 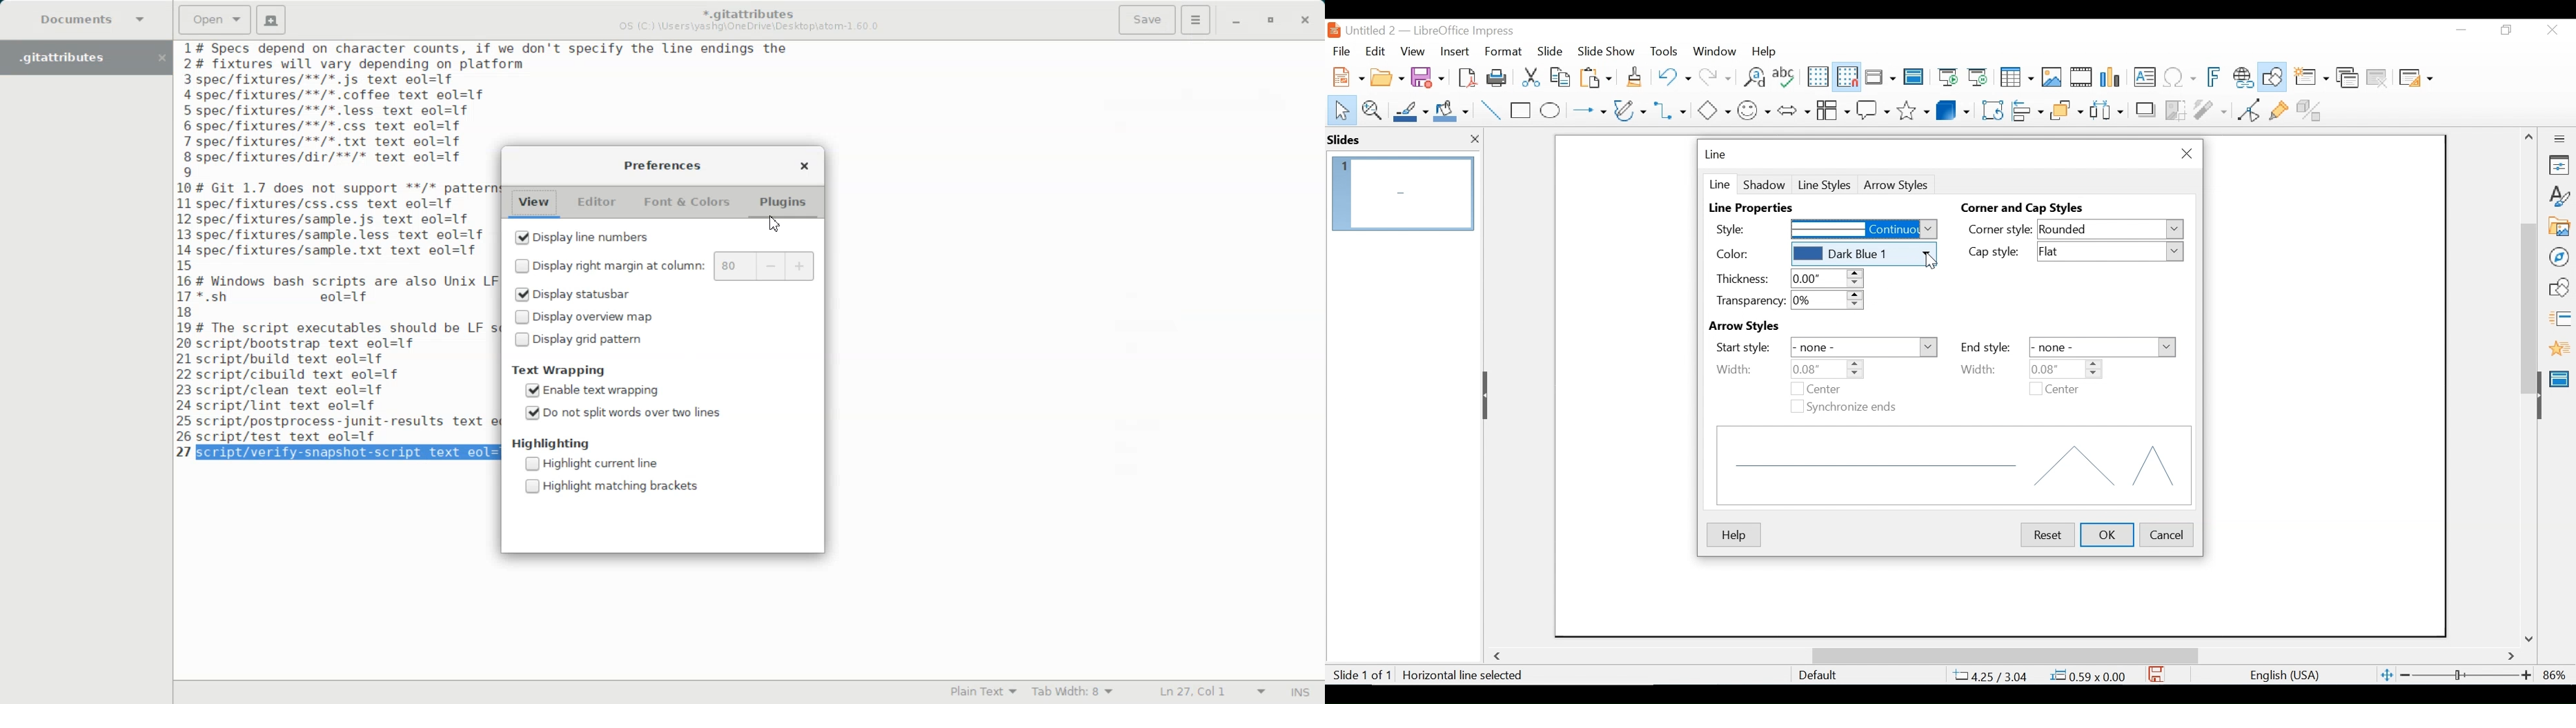 I want to click on Slide Preview, so click(x=1401, y=193).